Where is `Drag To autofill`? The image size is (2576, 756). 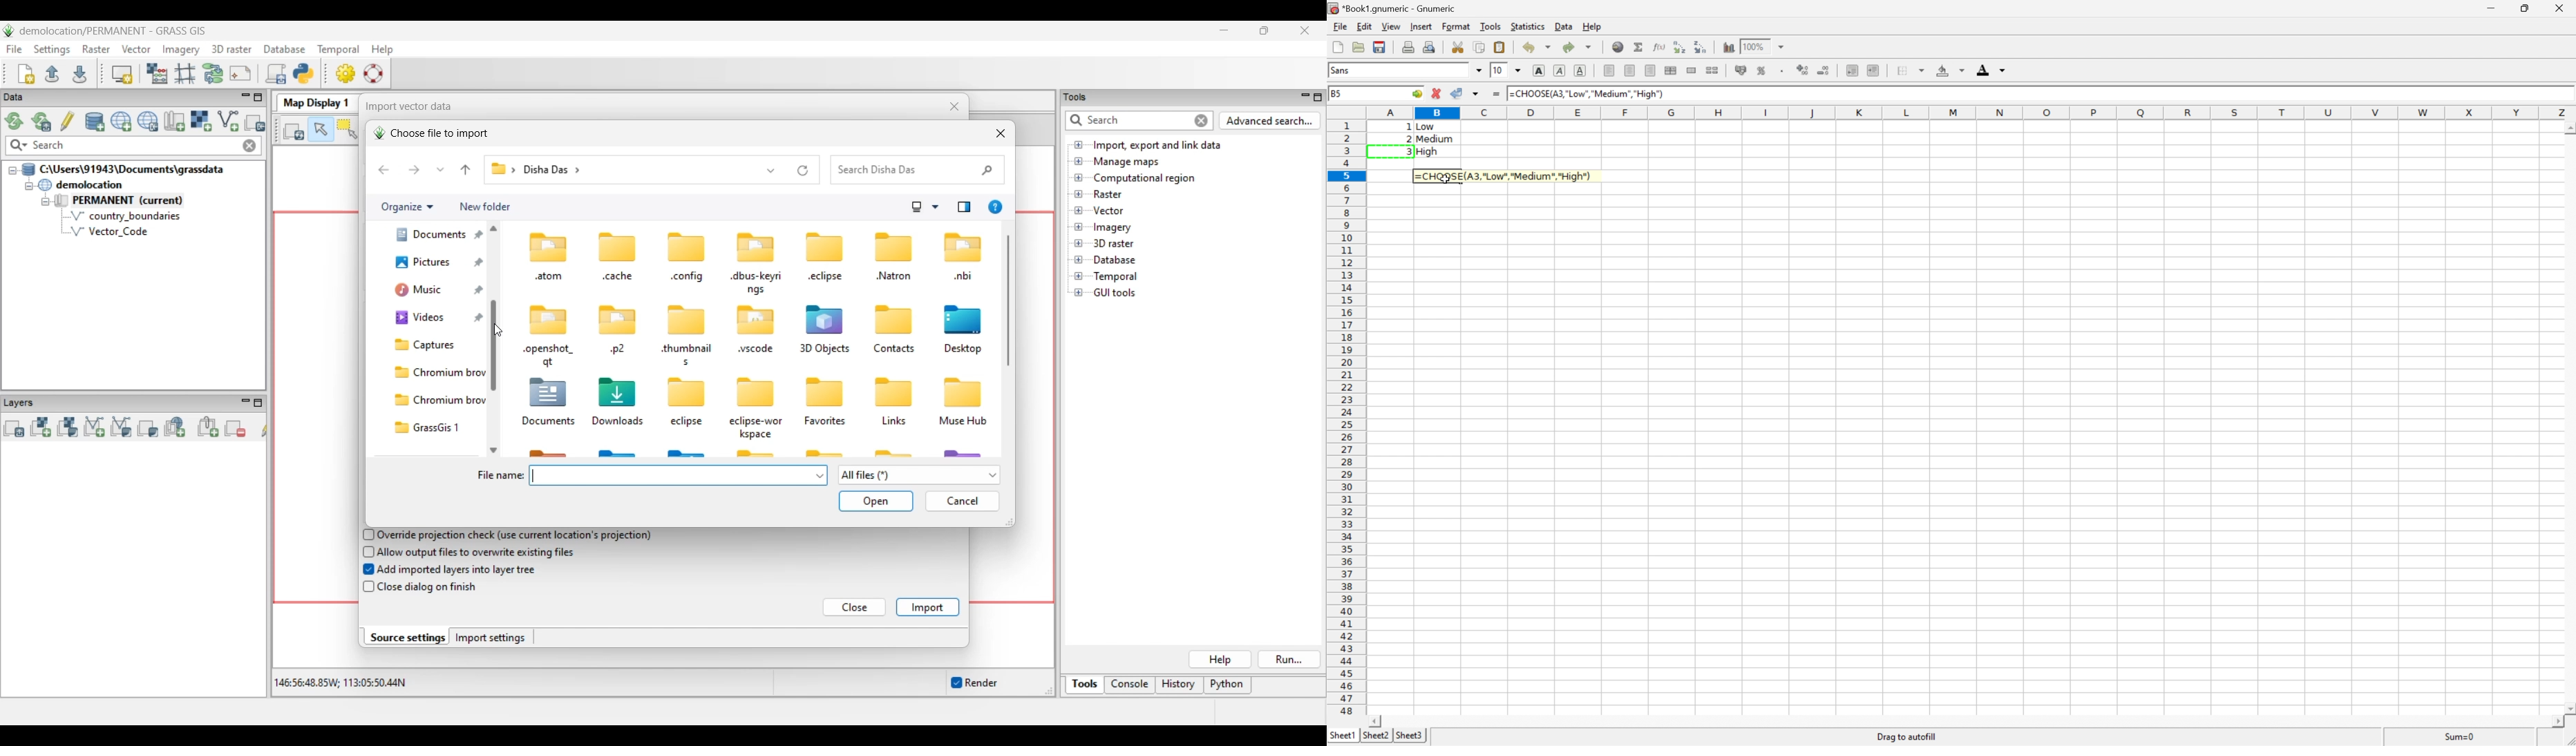 Drag To autofill is located at coordinates (1905, 736).